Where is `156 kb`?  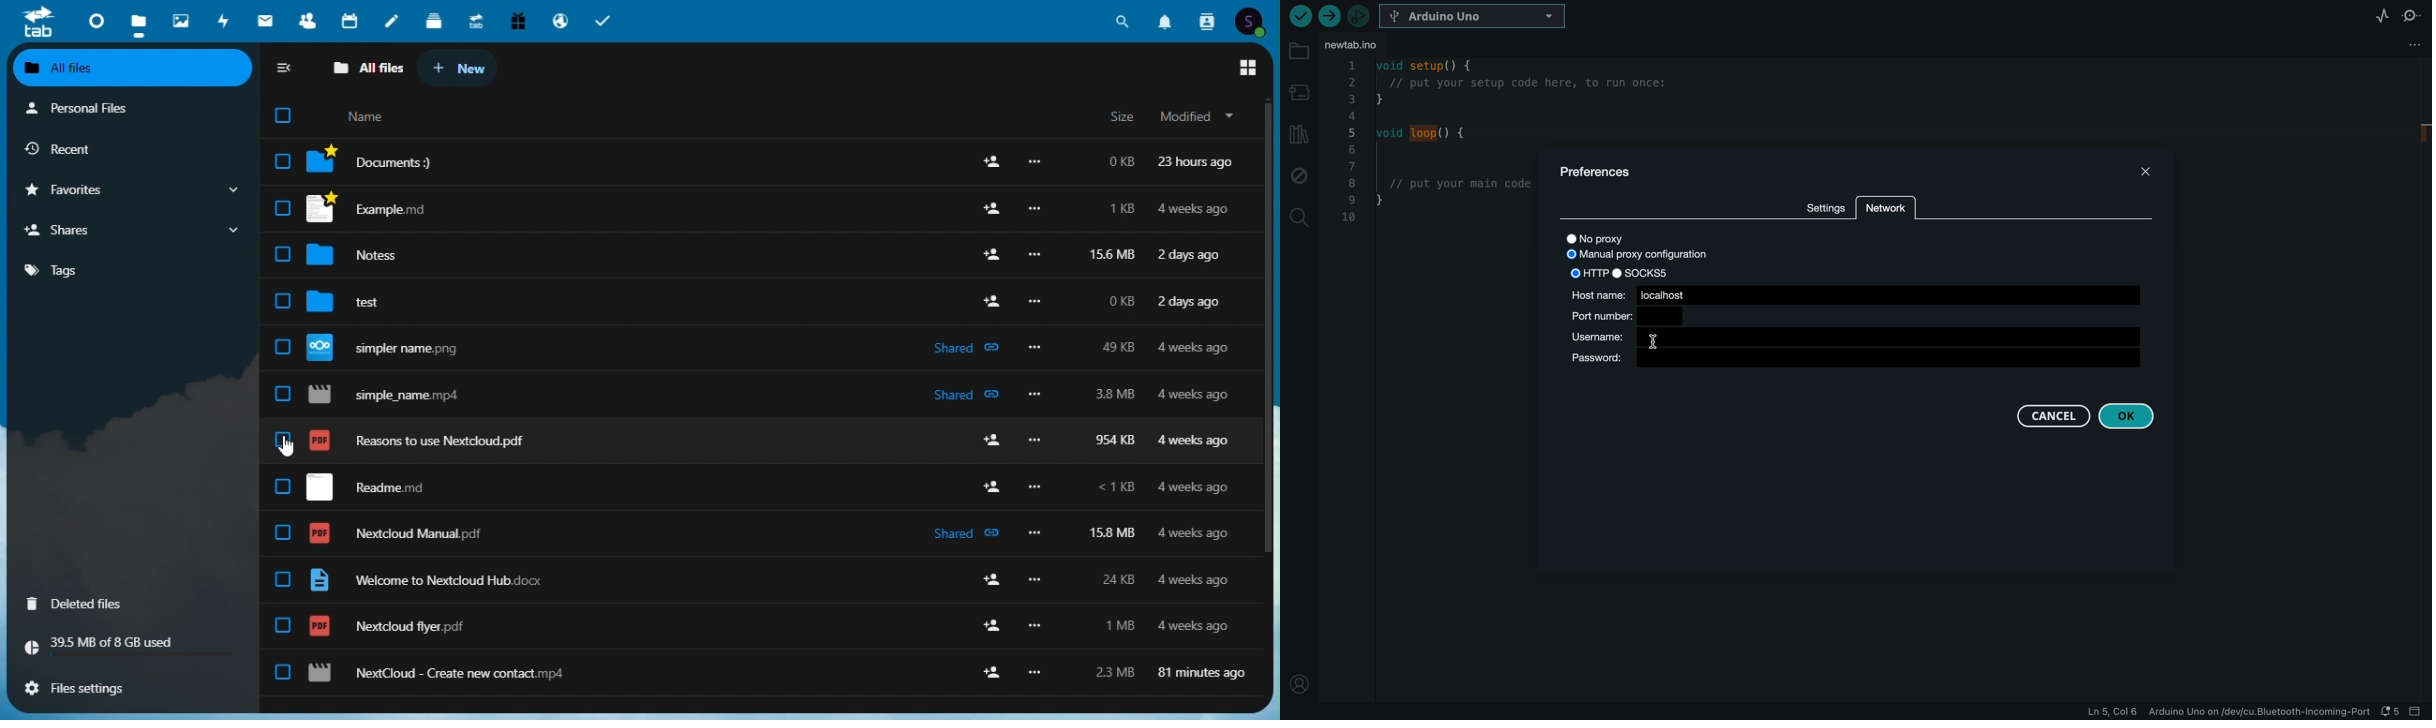 156 kb is located at coordinates (1111, 256).